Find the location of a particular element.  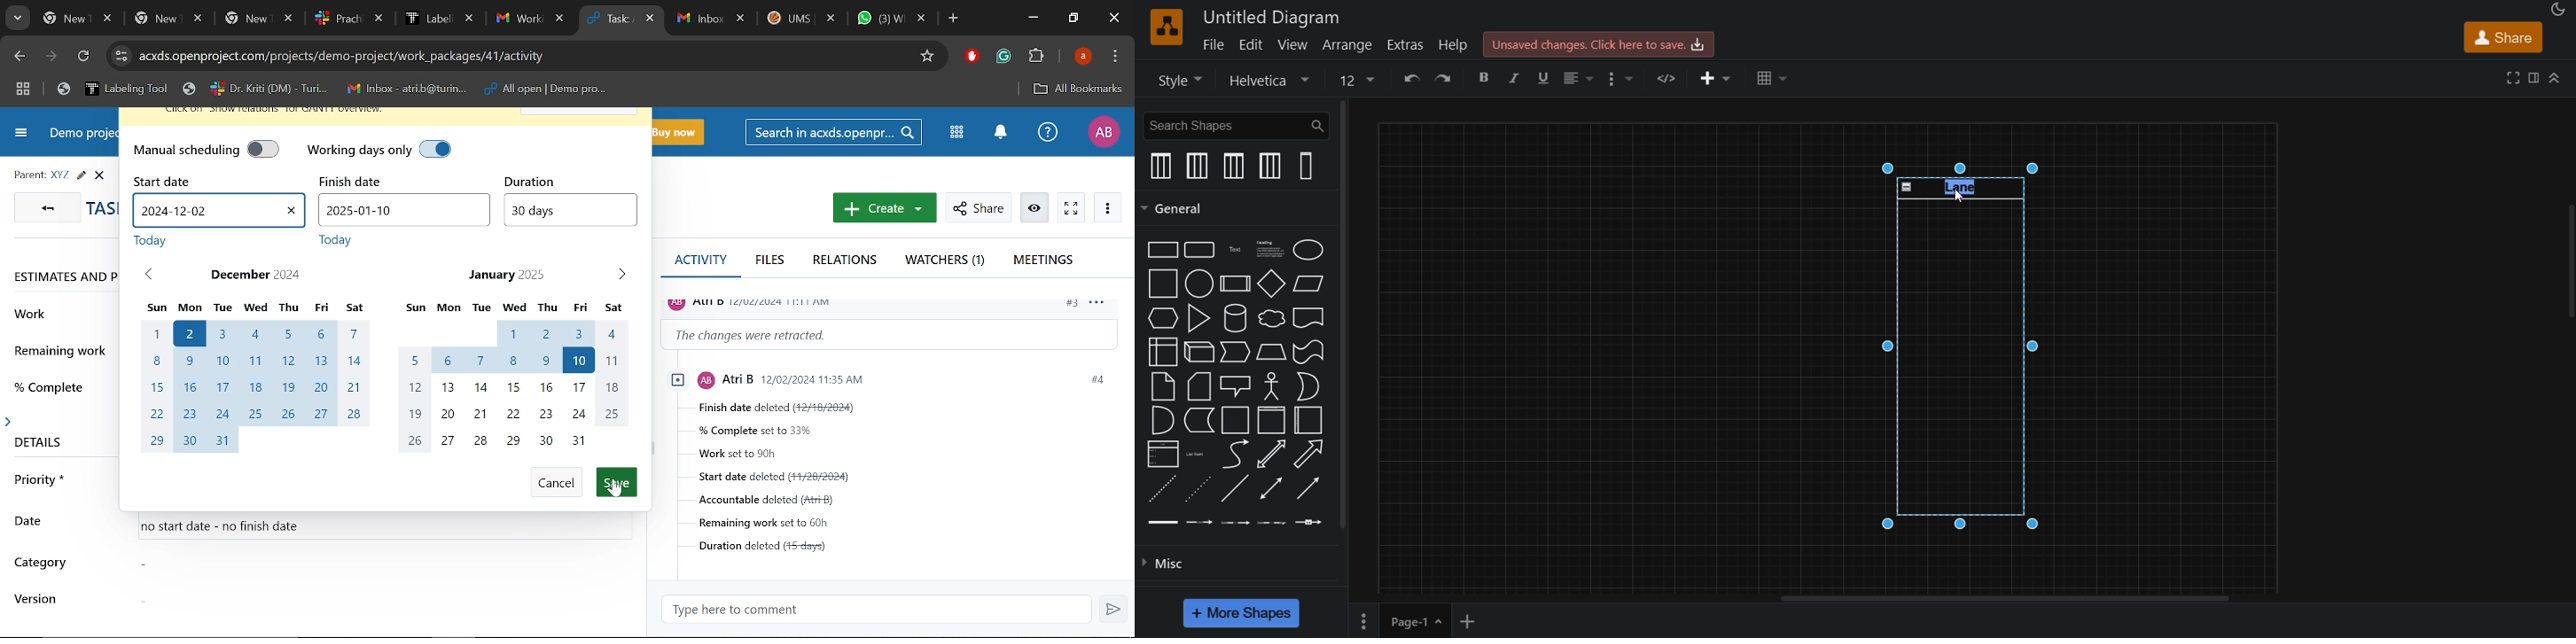

remaining work is located at coordinates (63, 354).